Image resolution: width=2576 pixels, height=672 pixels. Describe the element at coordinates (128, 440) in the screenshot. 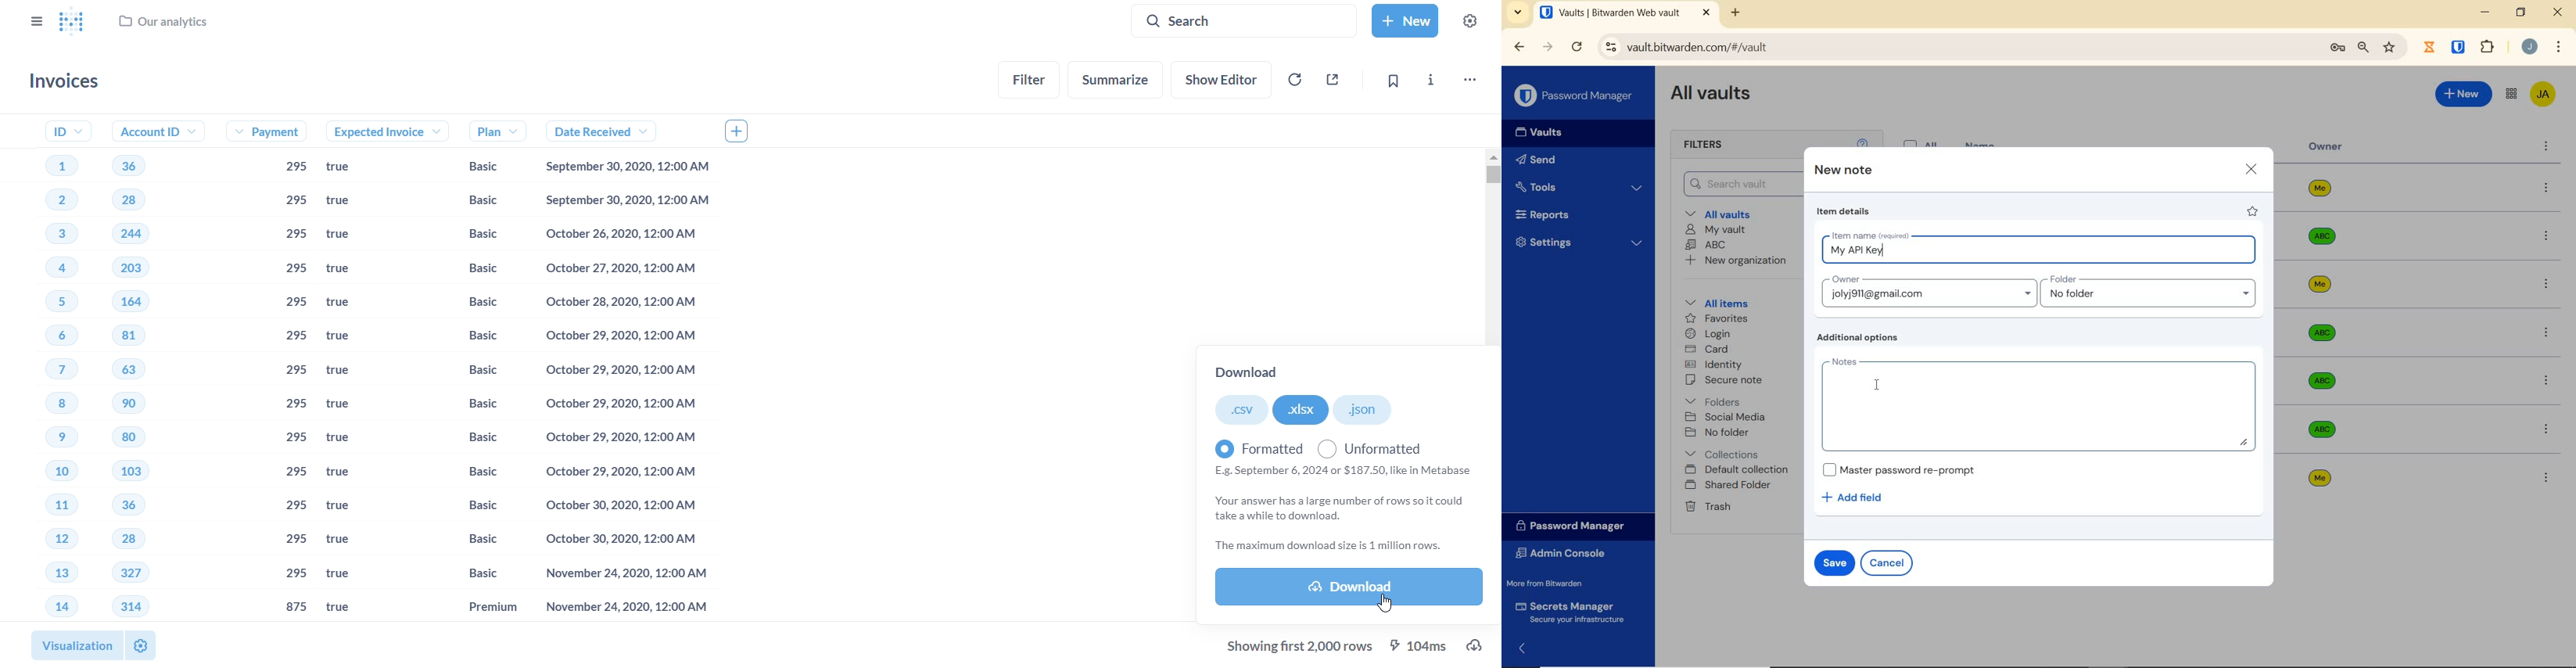

I see `80` at that location.